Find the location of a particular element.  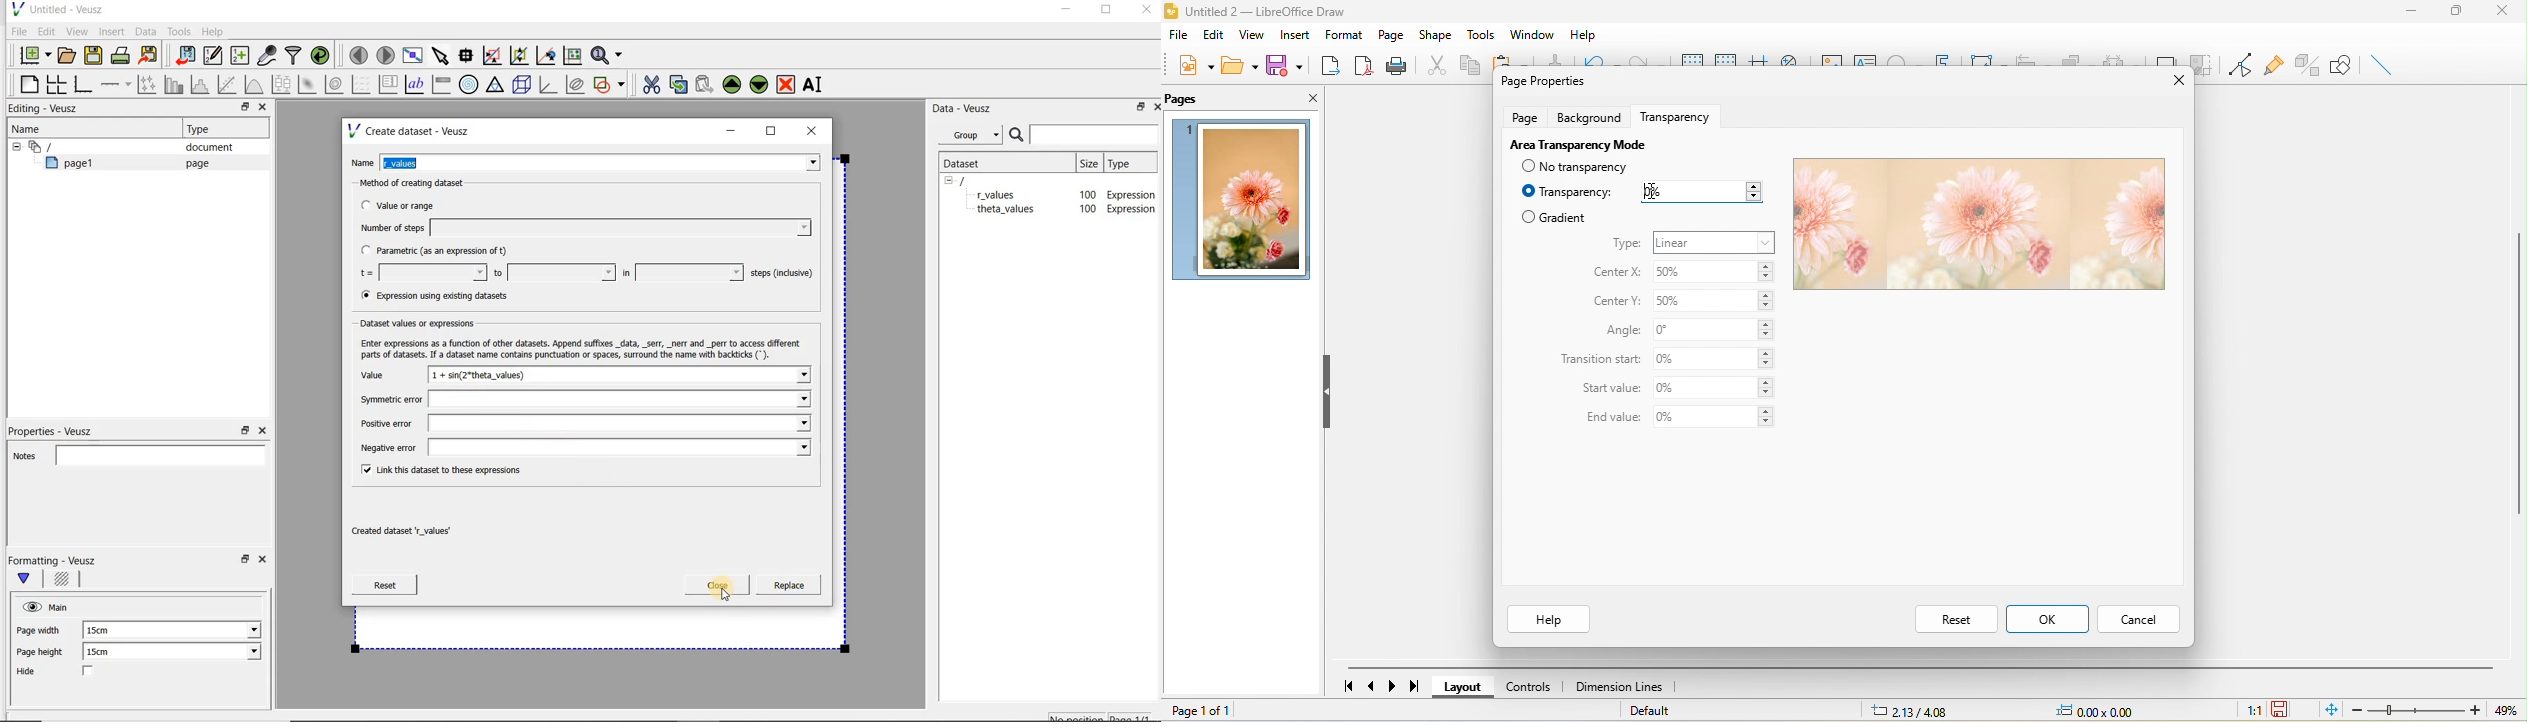

Formatting - Veusz is located at coordinates (54, 560).